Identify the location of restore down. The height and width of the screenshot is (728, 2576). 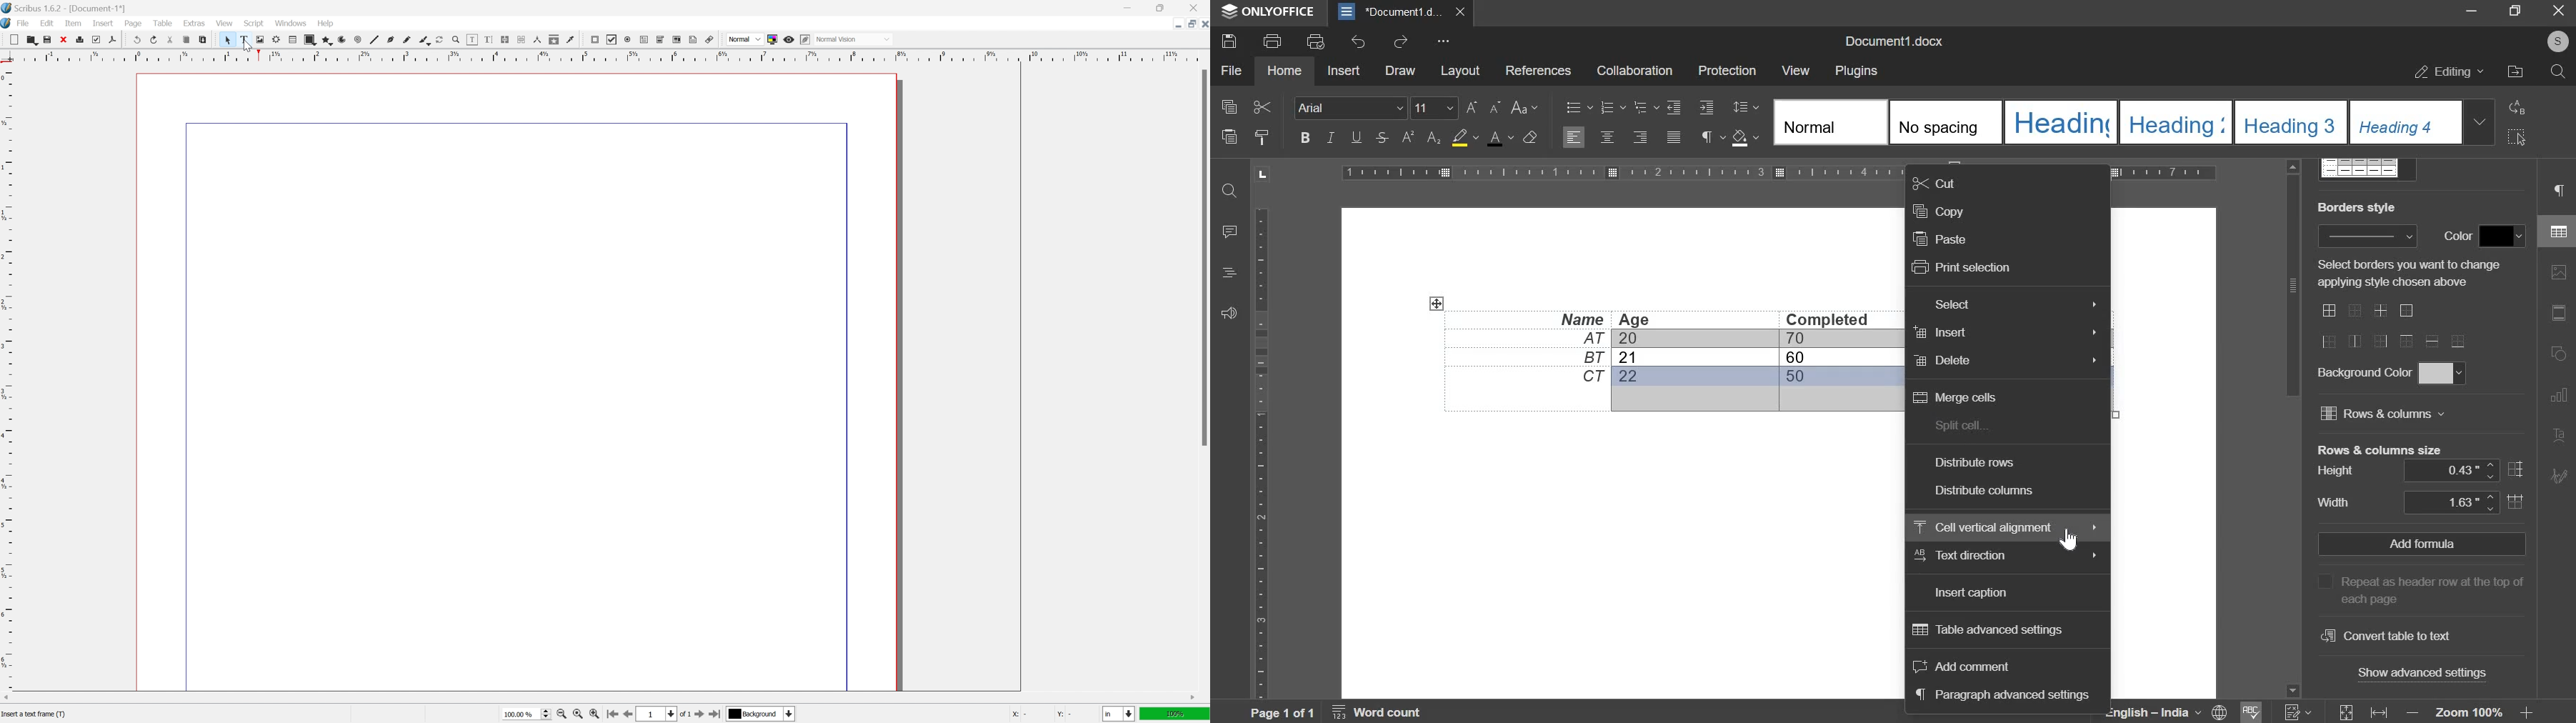
(1187, 24).